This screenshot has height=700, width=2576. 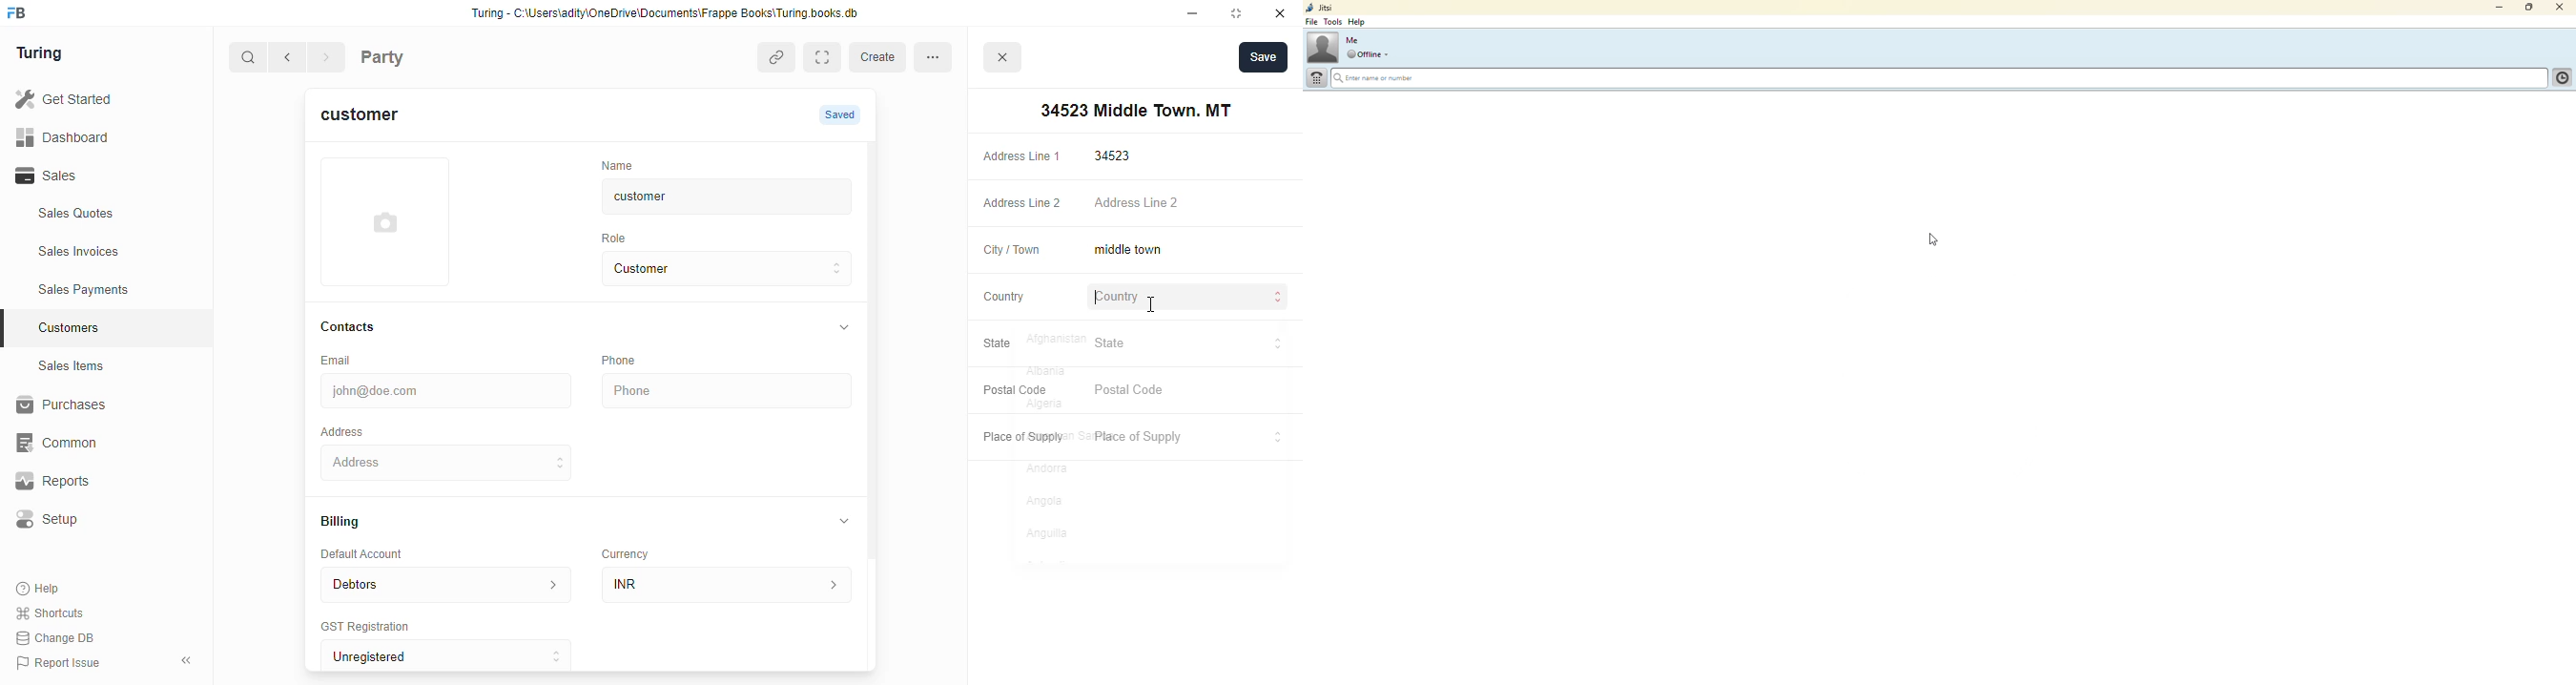 I want to click on customer, so click(x=371, y=117).